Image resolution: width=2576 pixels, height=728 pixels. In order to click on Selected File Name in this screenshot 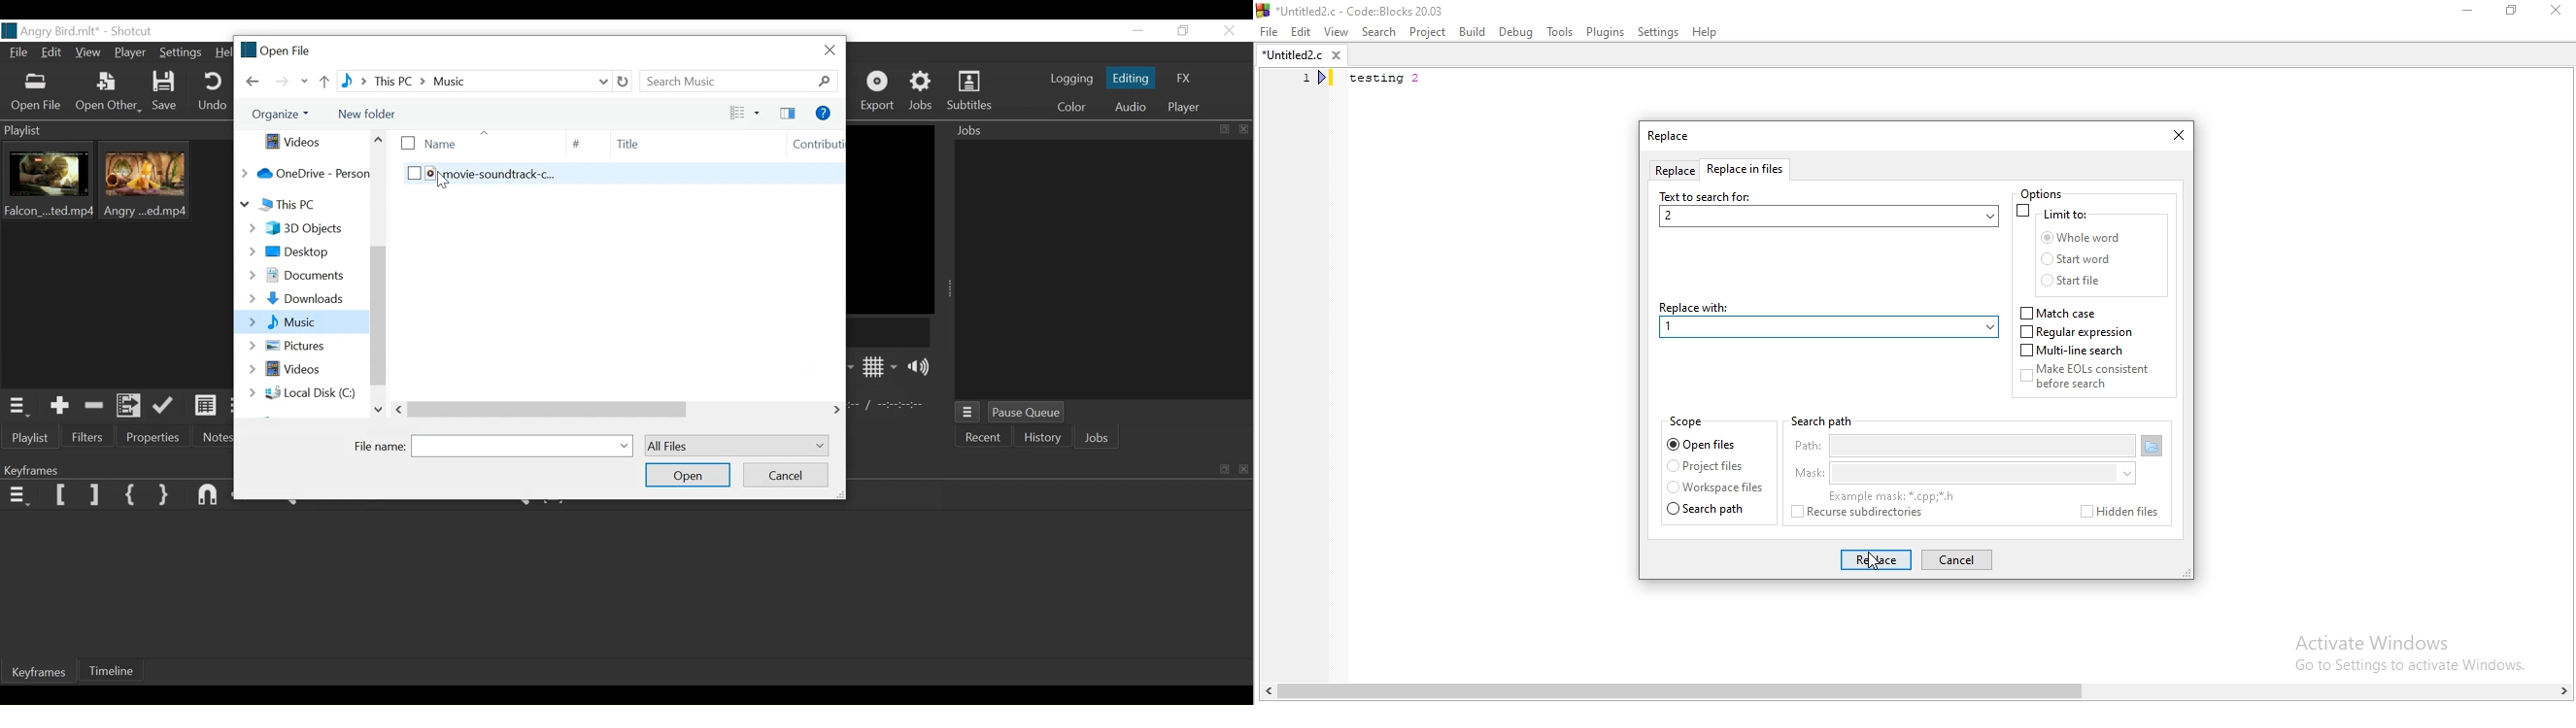, I will do `click(524, 445)`.